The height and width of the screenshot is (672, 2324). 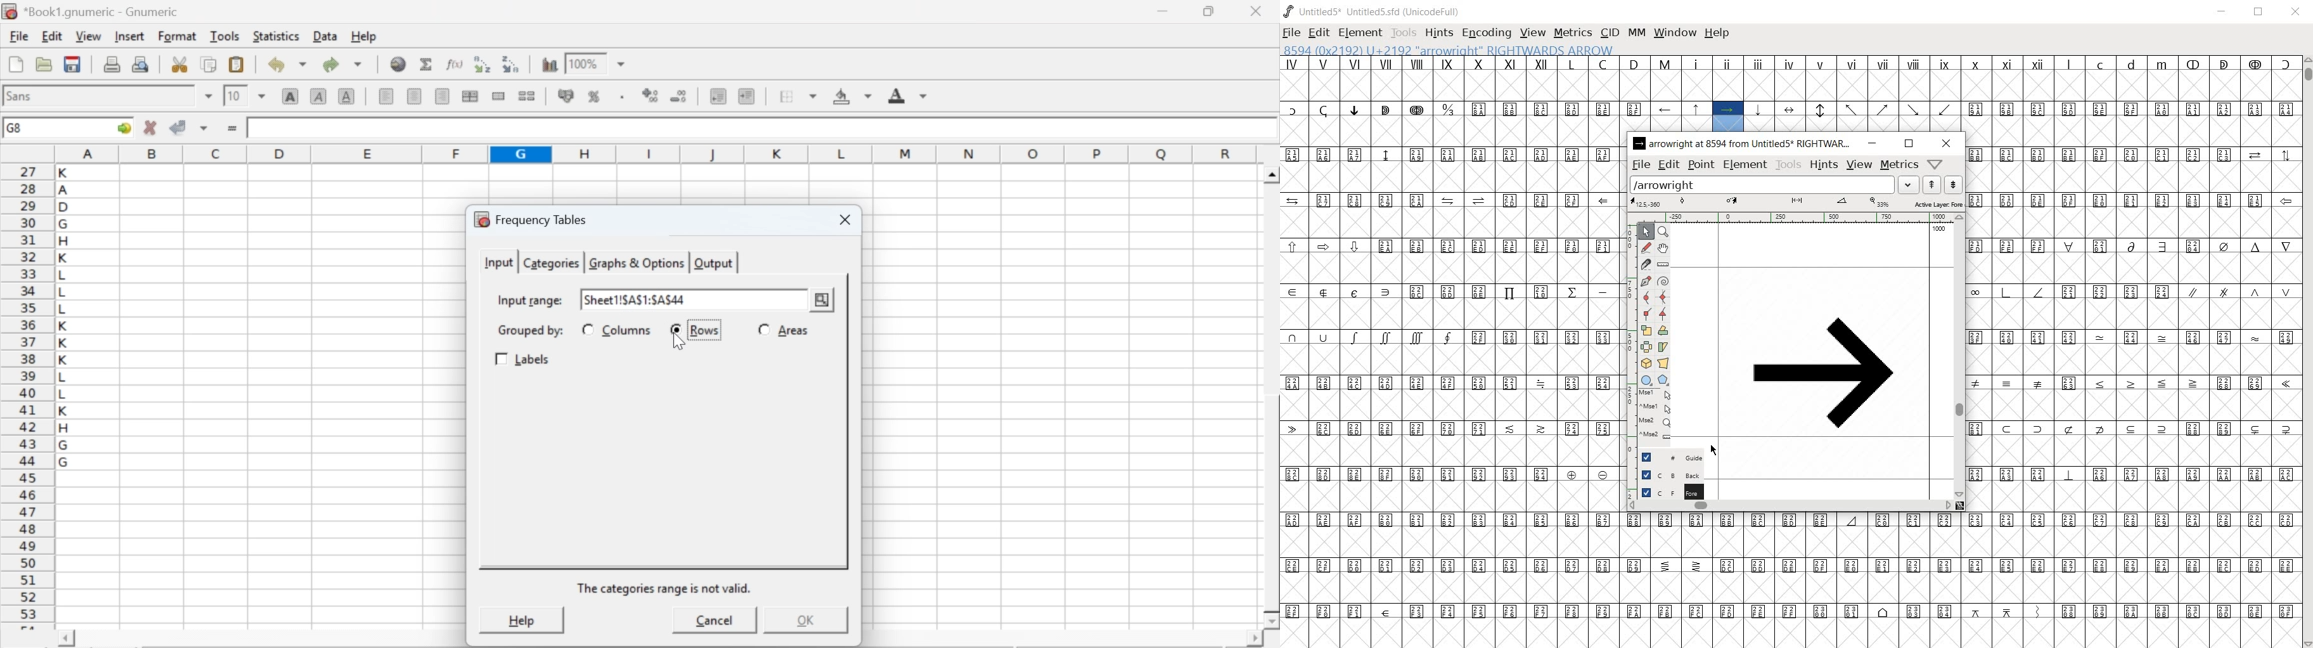 I want to click on RESTORE DOWN, so click(x=2259, y=12).